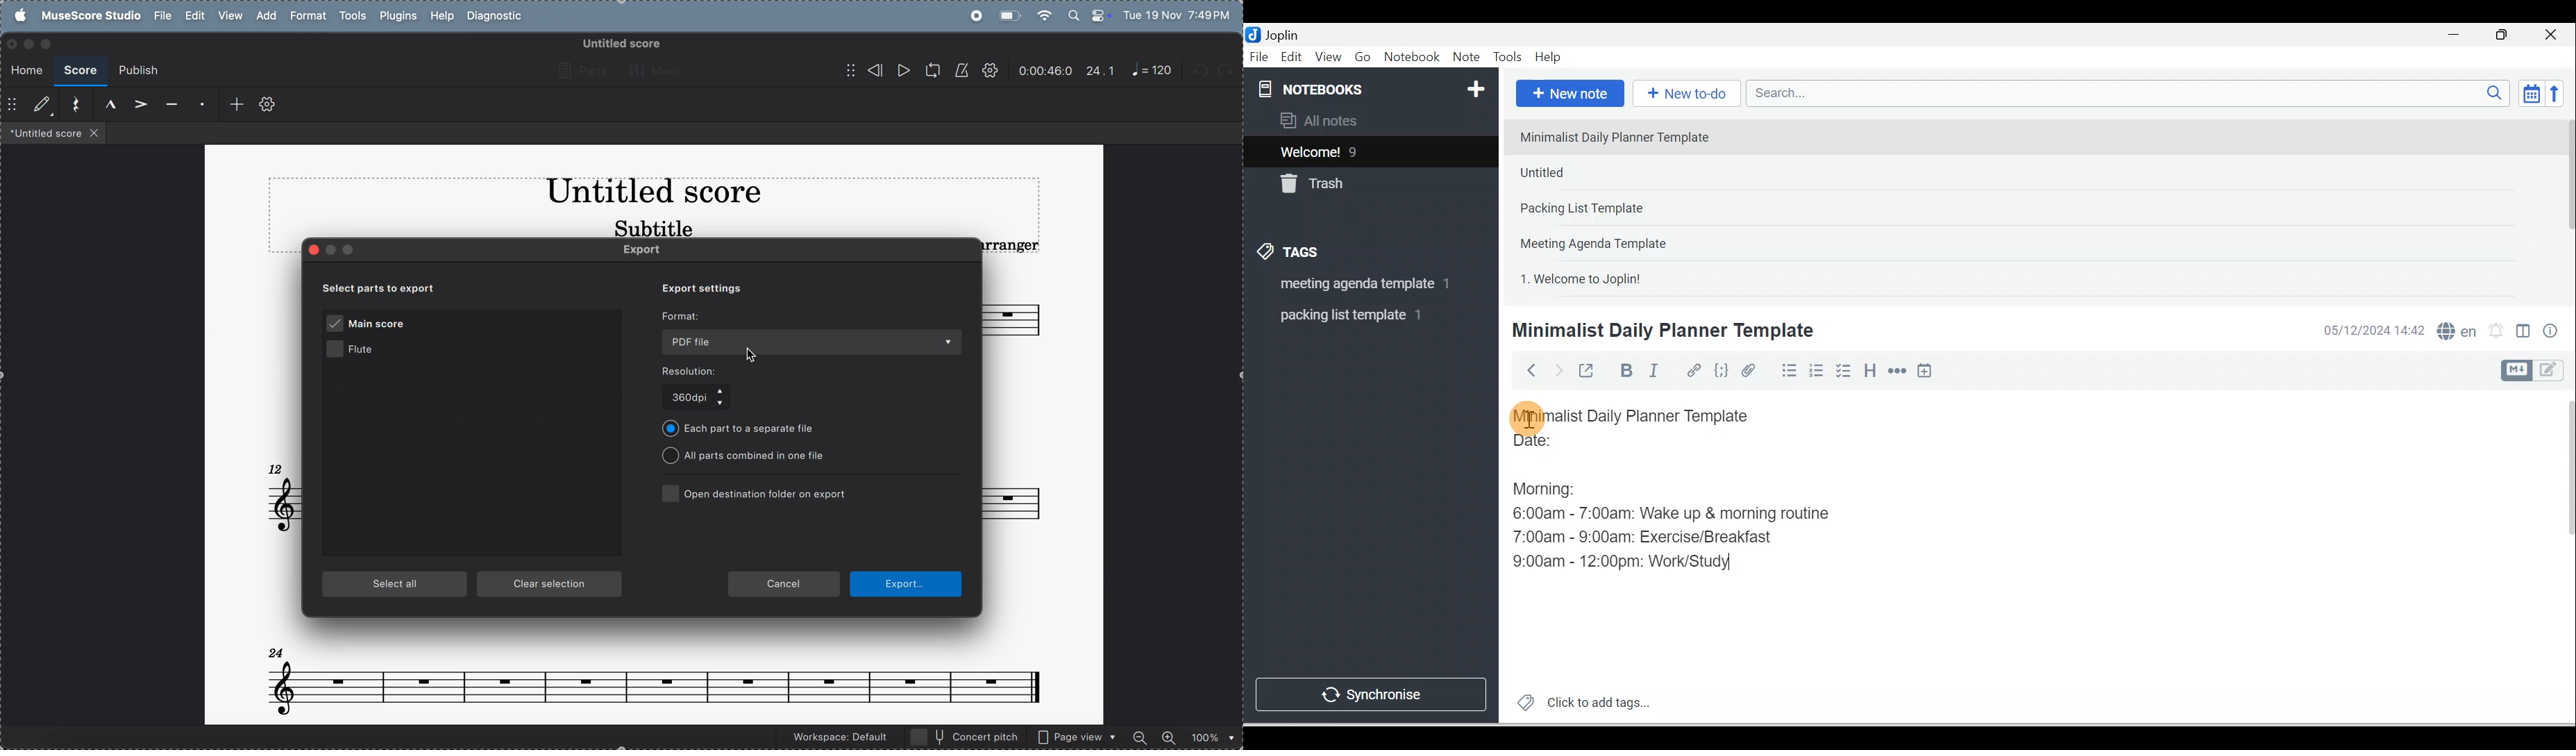 This screenshot has width=2576, height=756. I want to click on Bulleted list, so click(1786, 370).